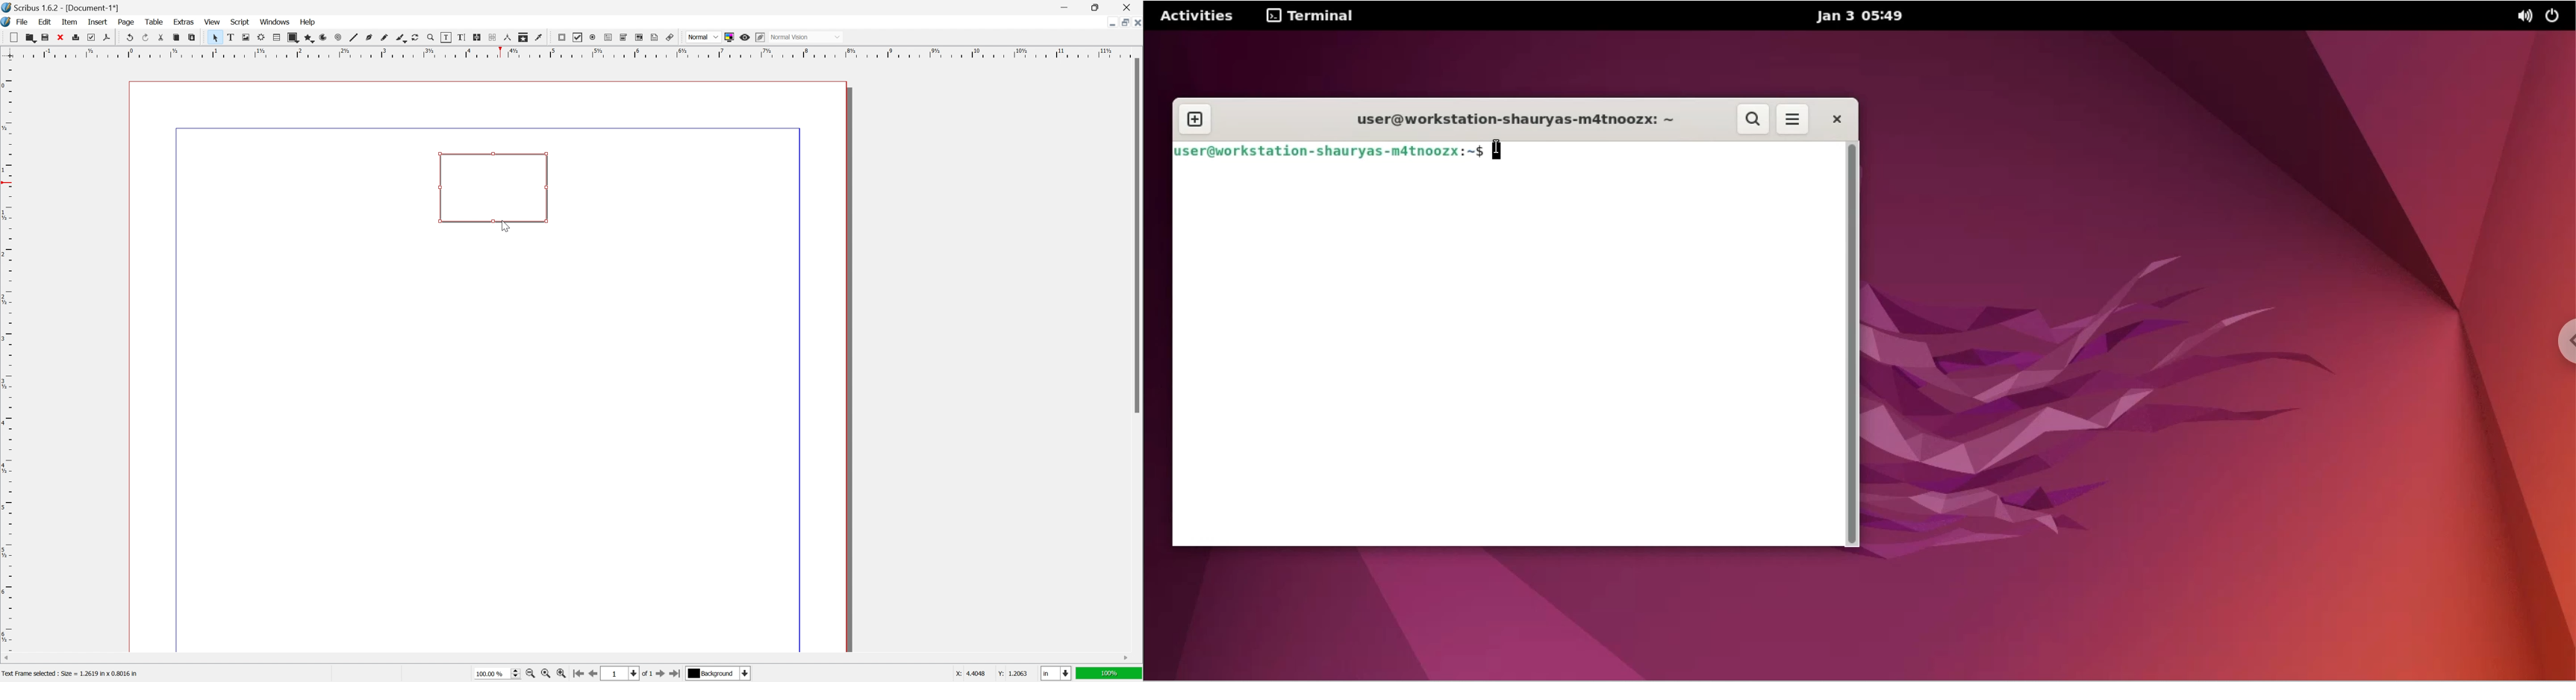  I want to click on pdf text field, so click(608, 38).